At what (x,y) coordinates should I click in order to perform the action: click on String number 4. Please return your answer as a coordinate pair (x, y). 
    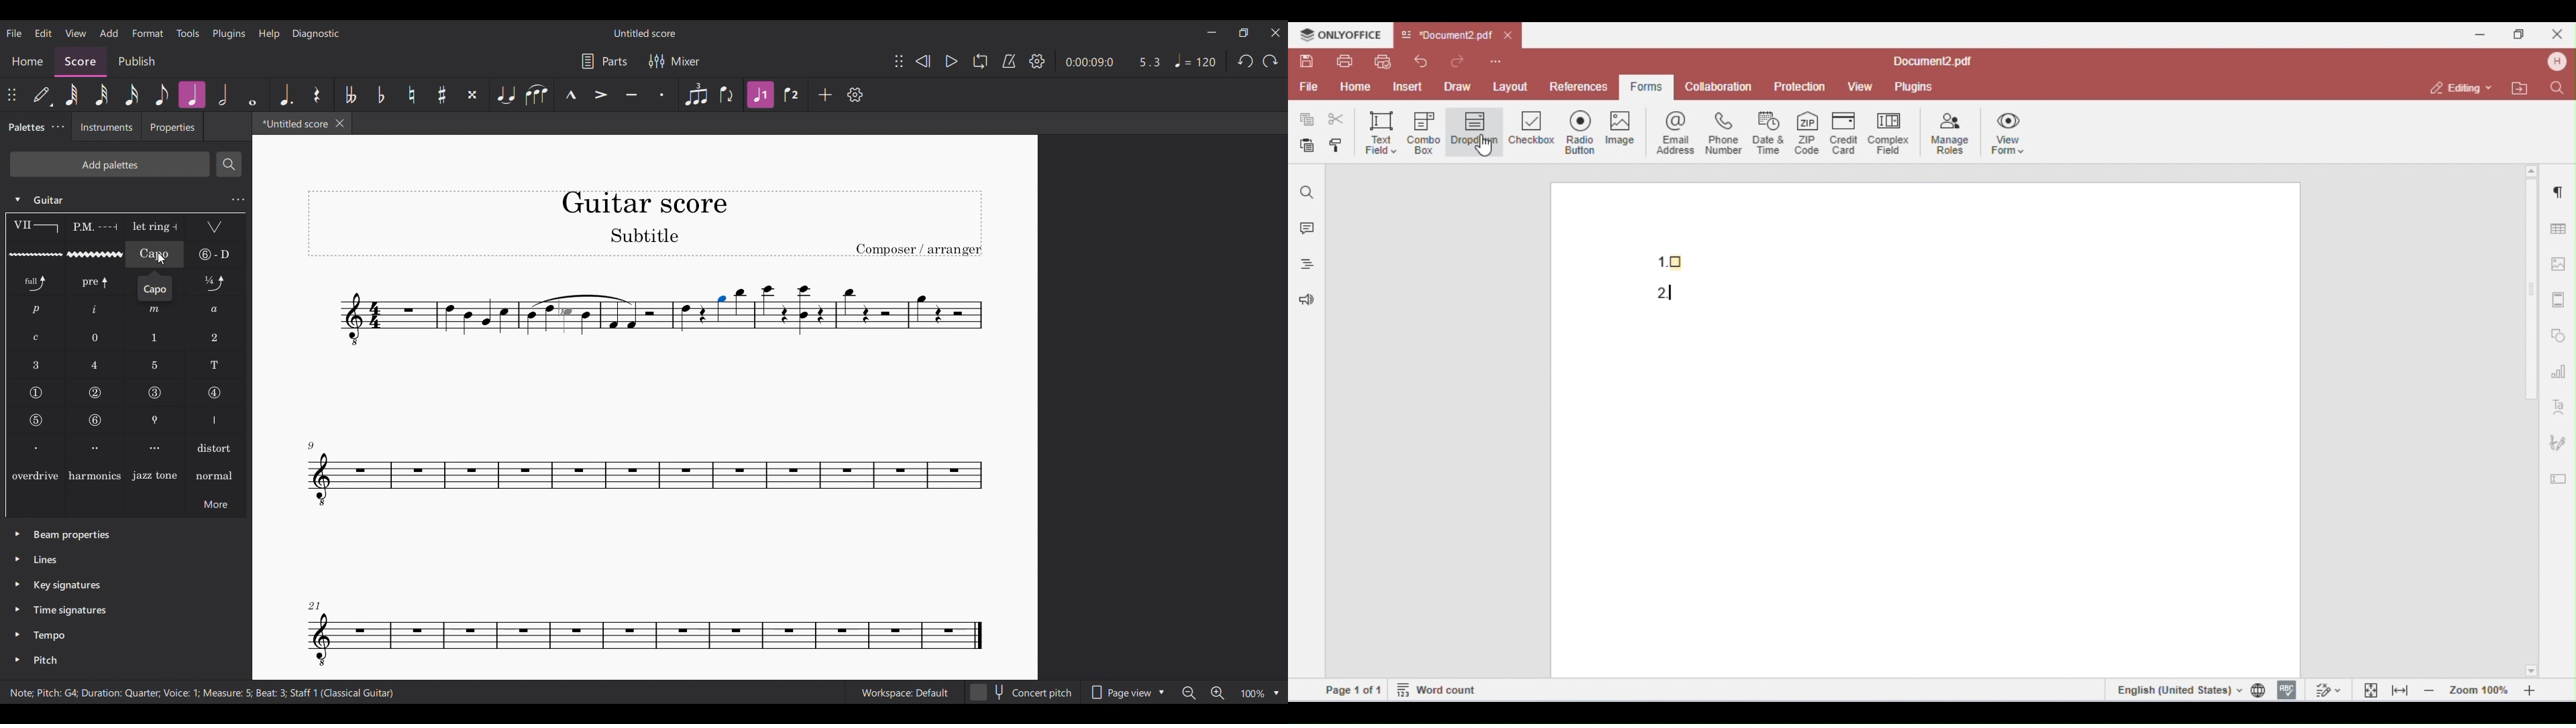
    Looking at the image, I should click on (214, 394).